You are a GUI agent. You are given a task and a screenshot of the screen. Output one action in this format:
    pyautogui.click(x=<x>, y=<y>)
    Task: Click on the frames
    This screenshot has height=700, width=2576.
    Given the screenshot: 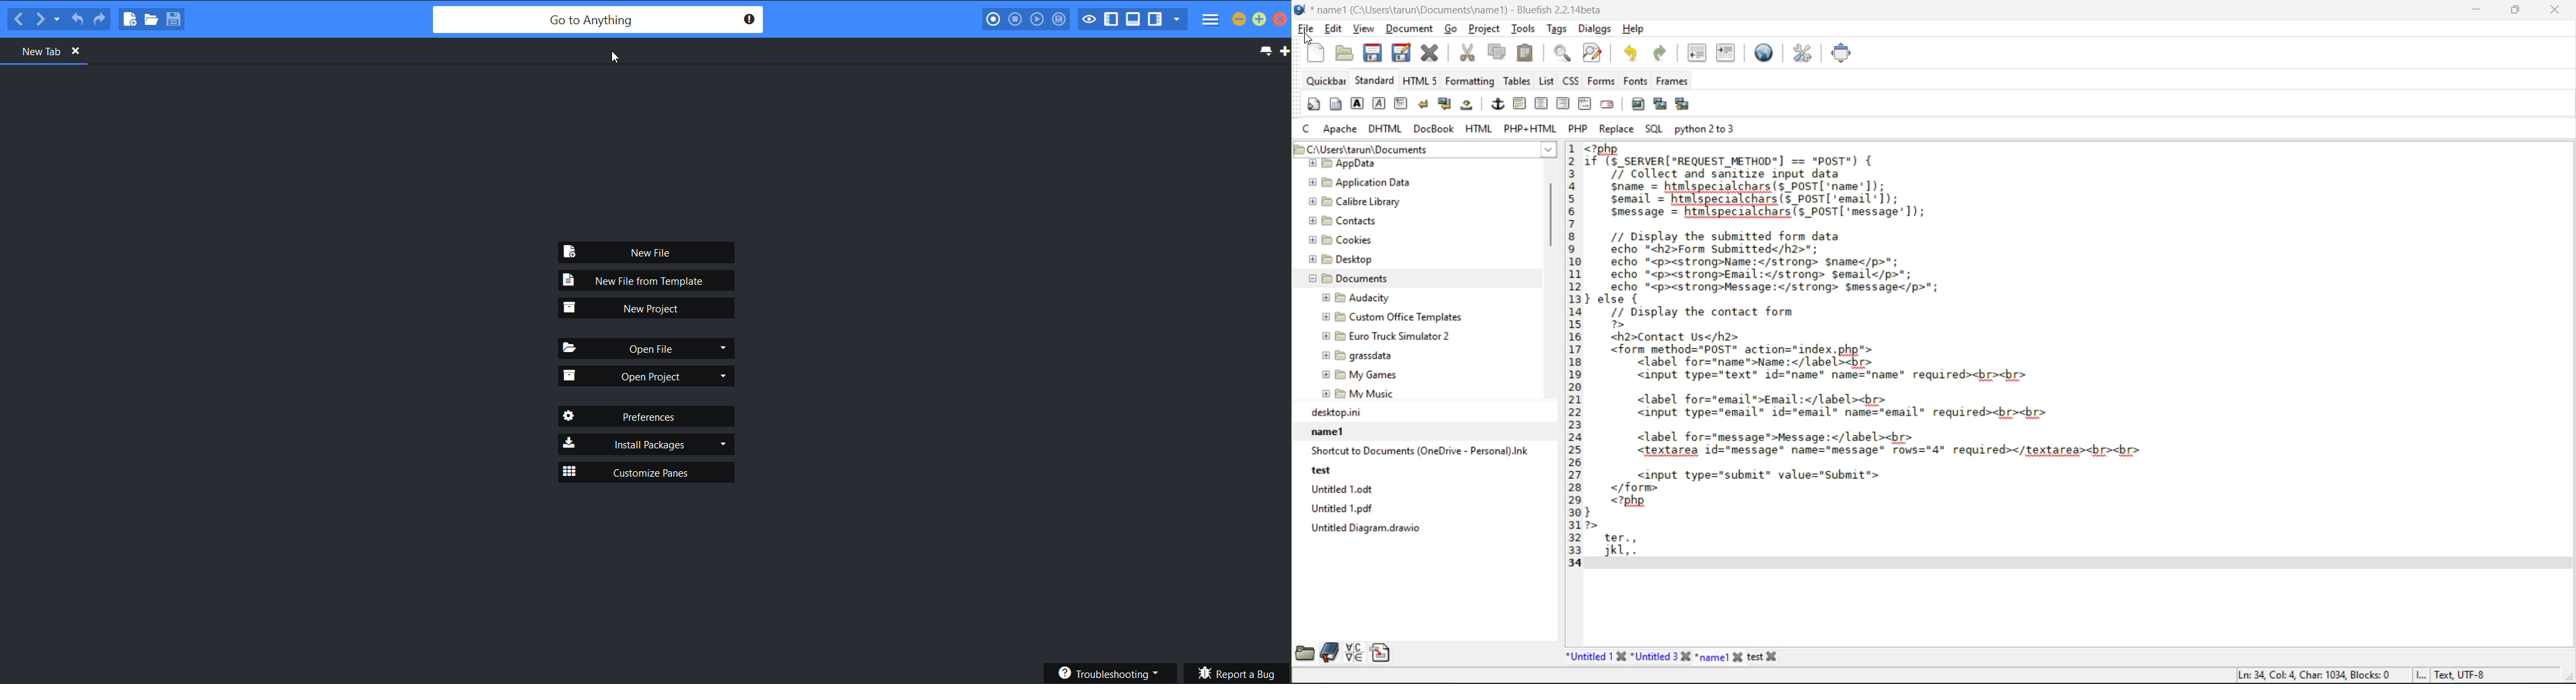 What is the action you would take?
    pyautogui.click(x=1674, y=81)
    